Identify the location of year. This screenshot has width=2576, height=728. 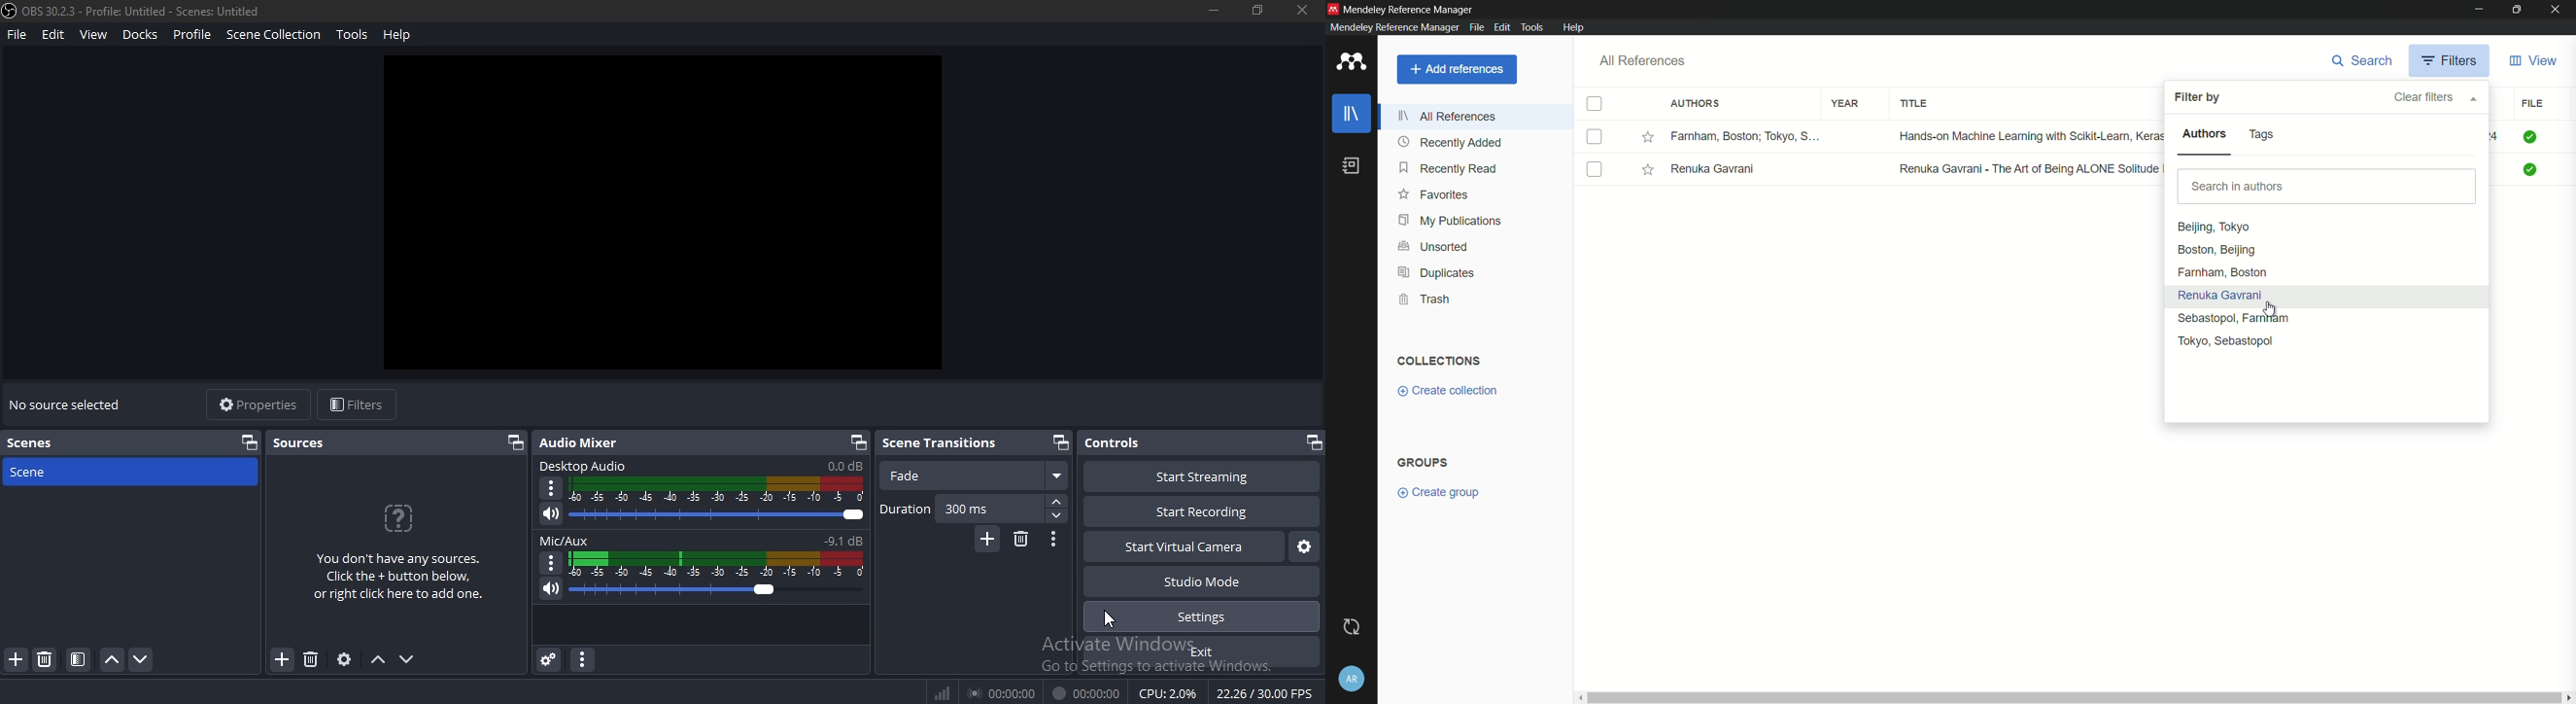
(1846, 104).